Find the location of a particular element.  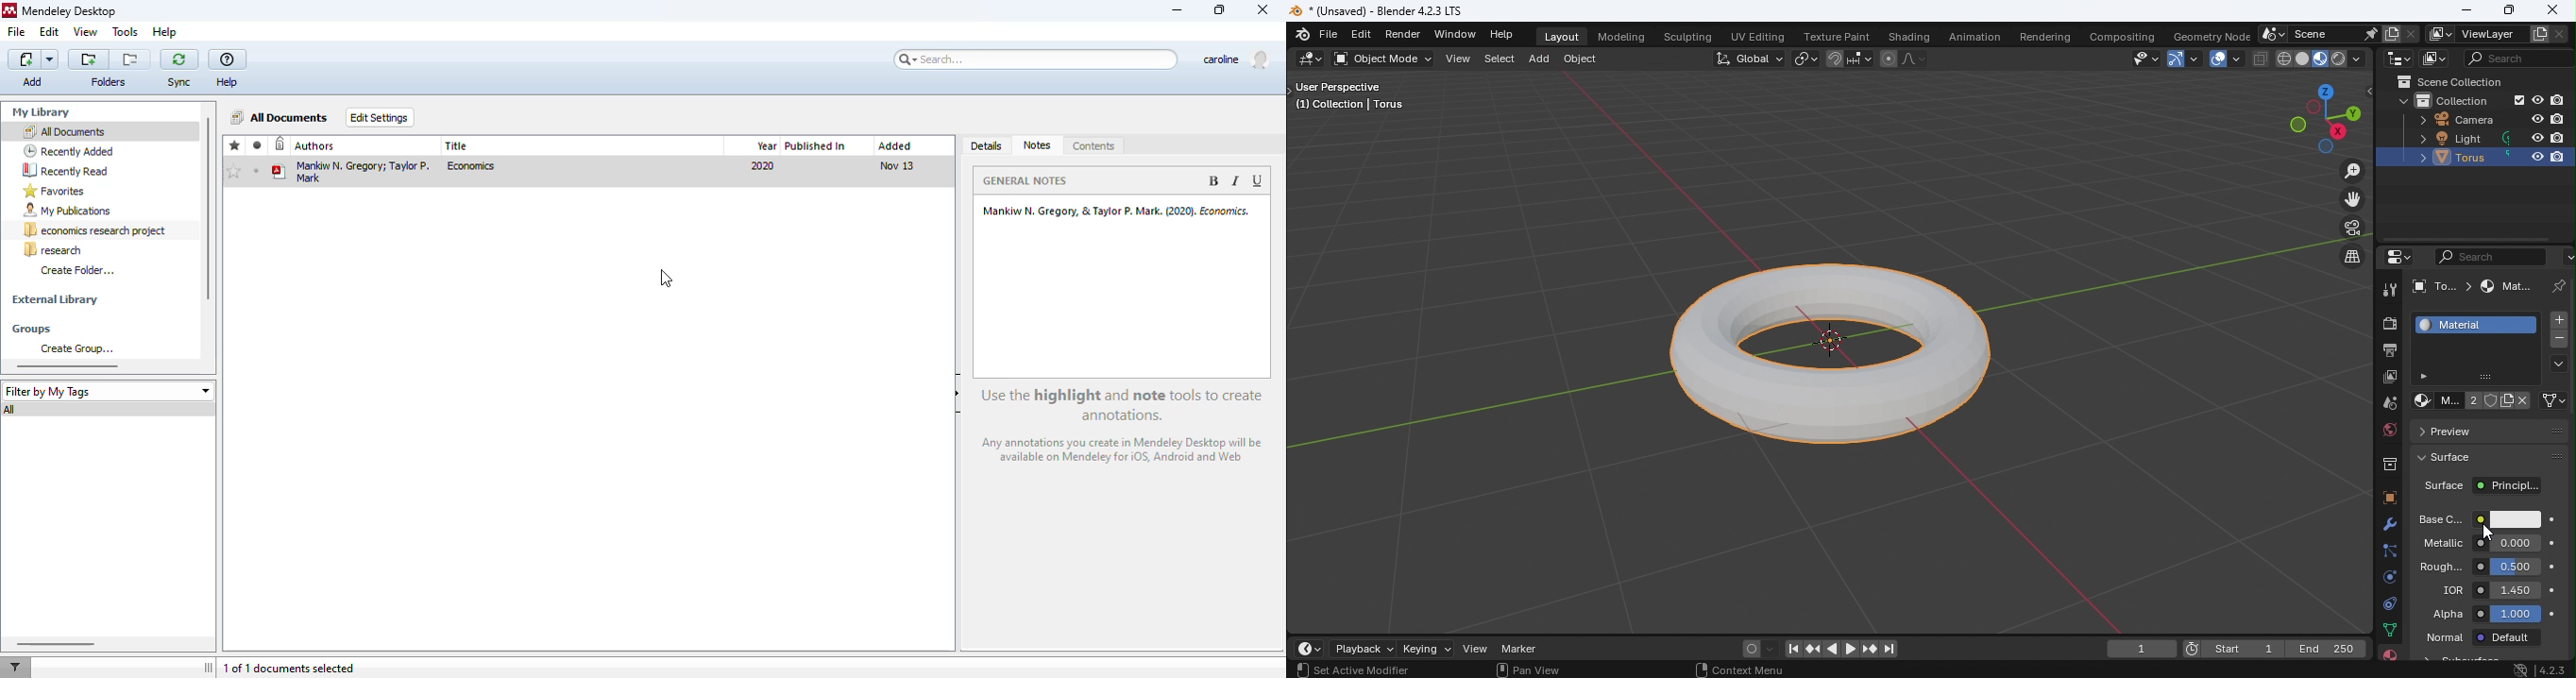

profile is located at coordinates (1235, 60).